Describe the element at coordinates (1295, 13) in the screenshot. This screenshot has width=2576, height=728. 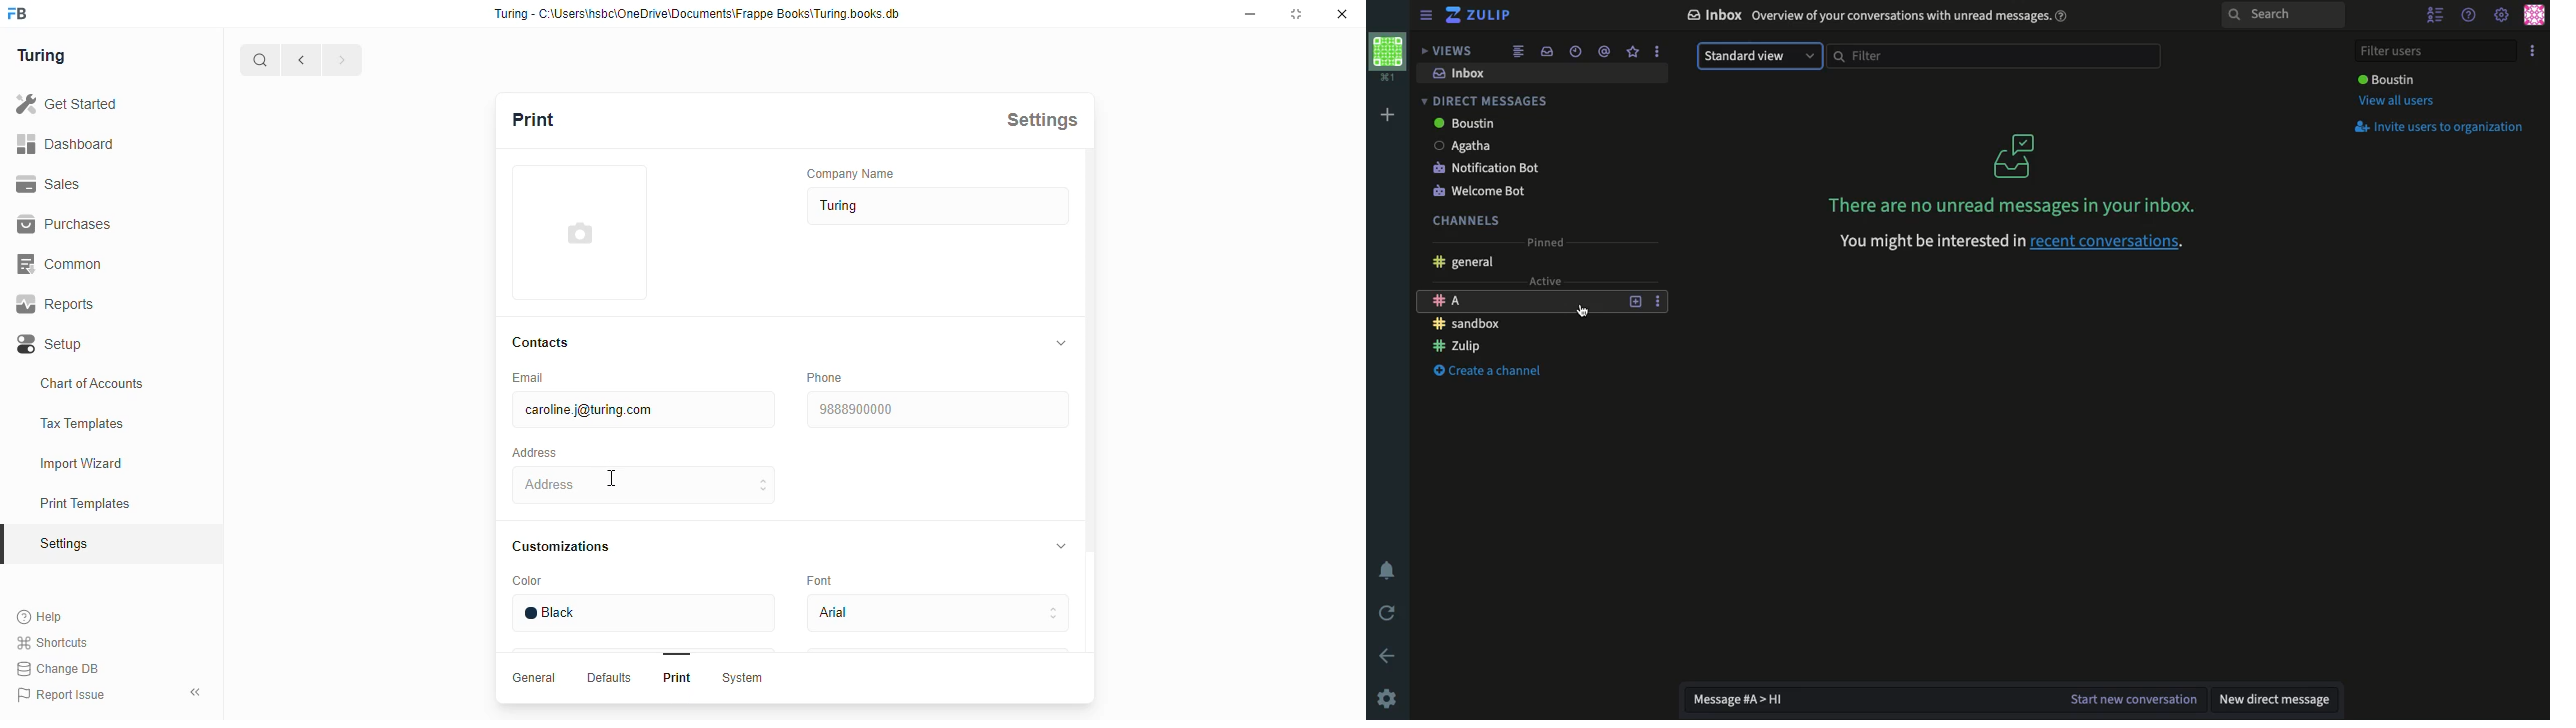
I see `toggle maximize` at that location.